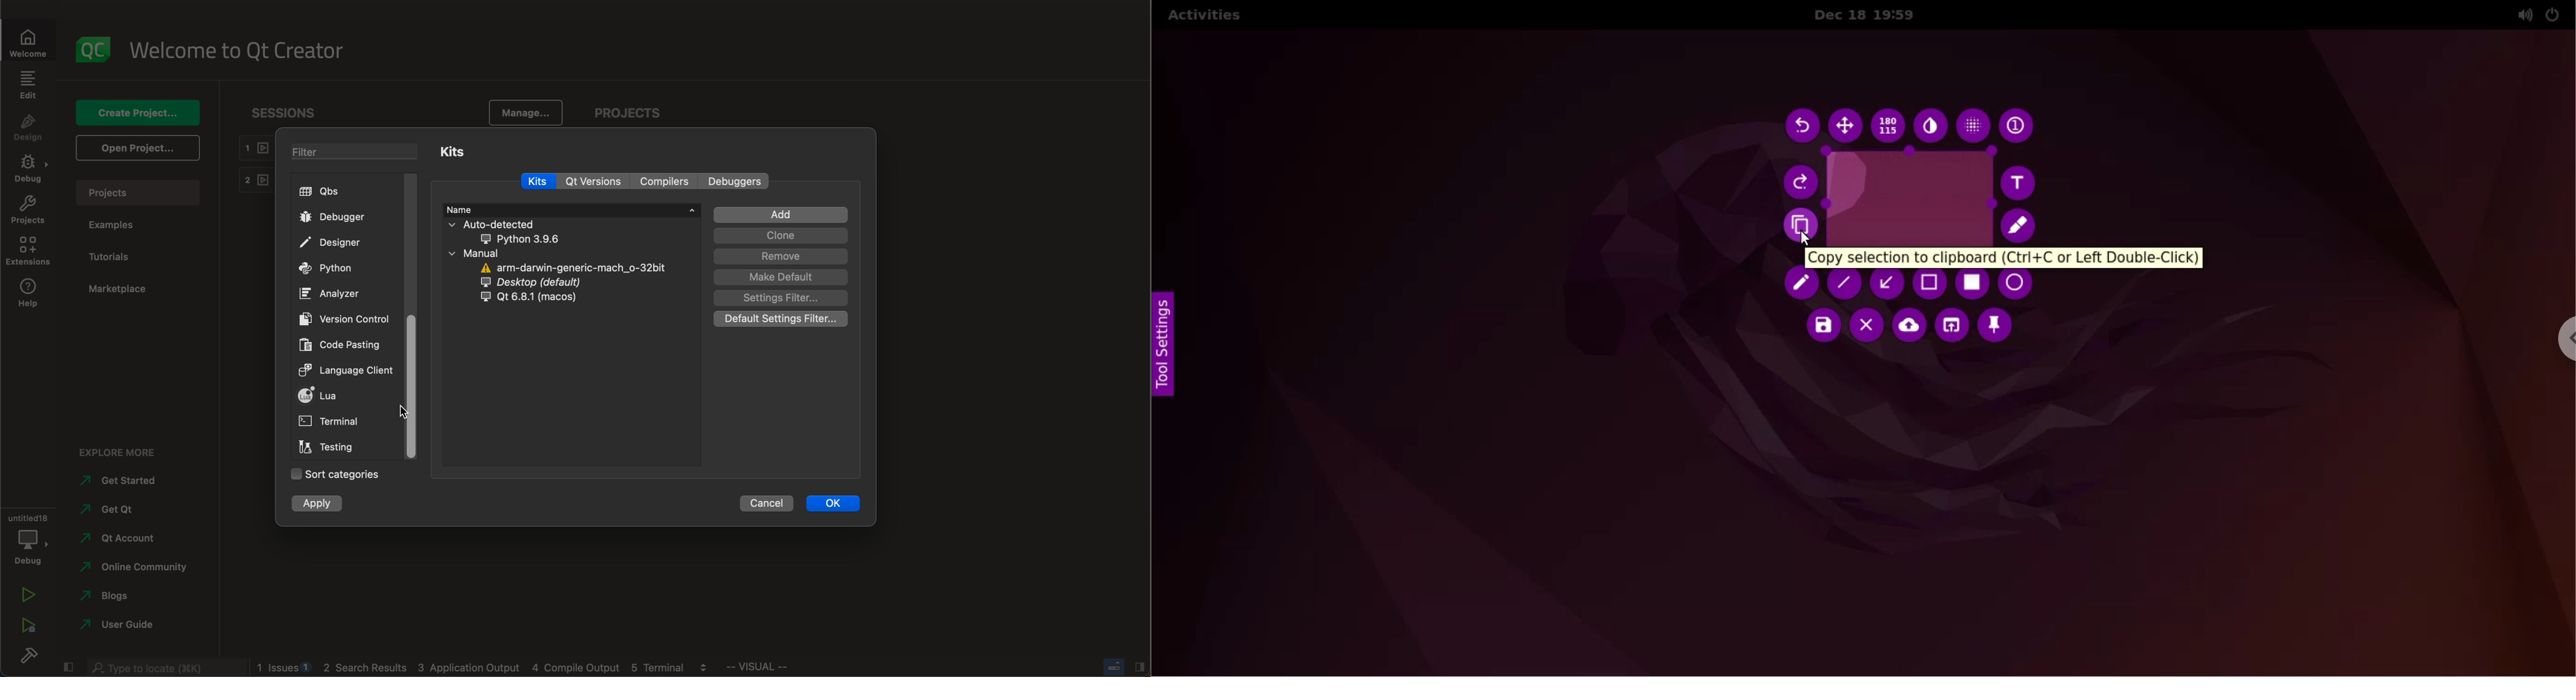 This screenshot has width=2576, height=700. I want to click on projects, so click(627, 110).